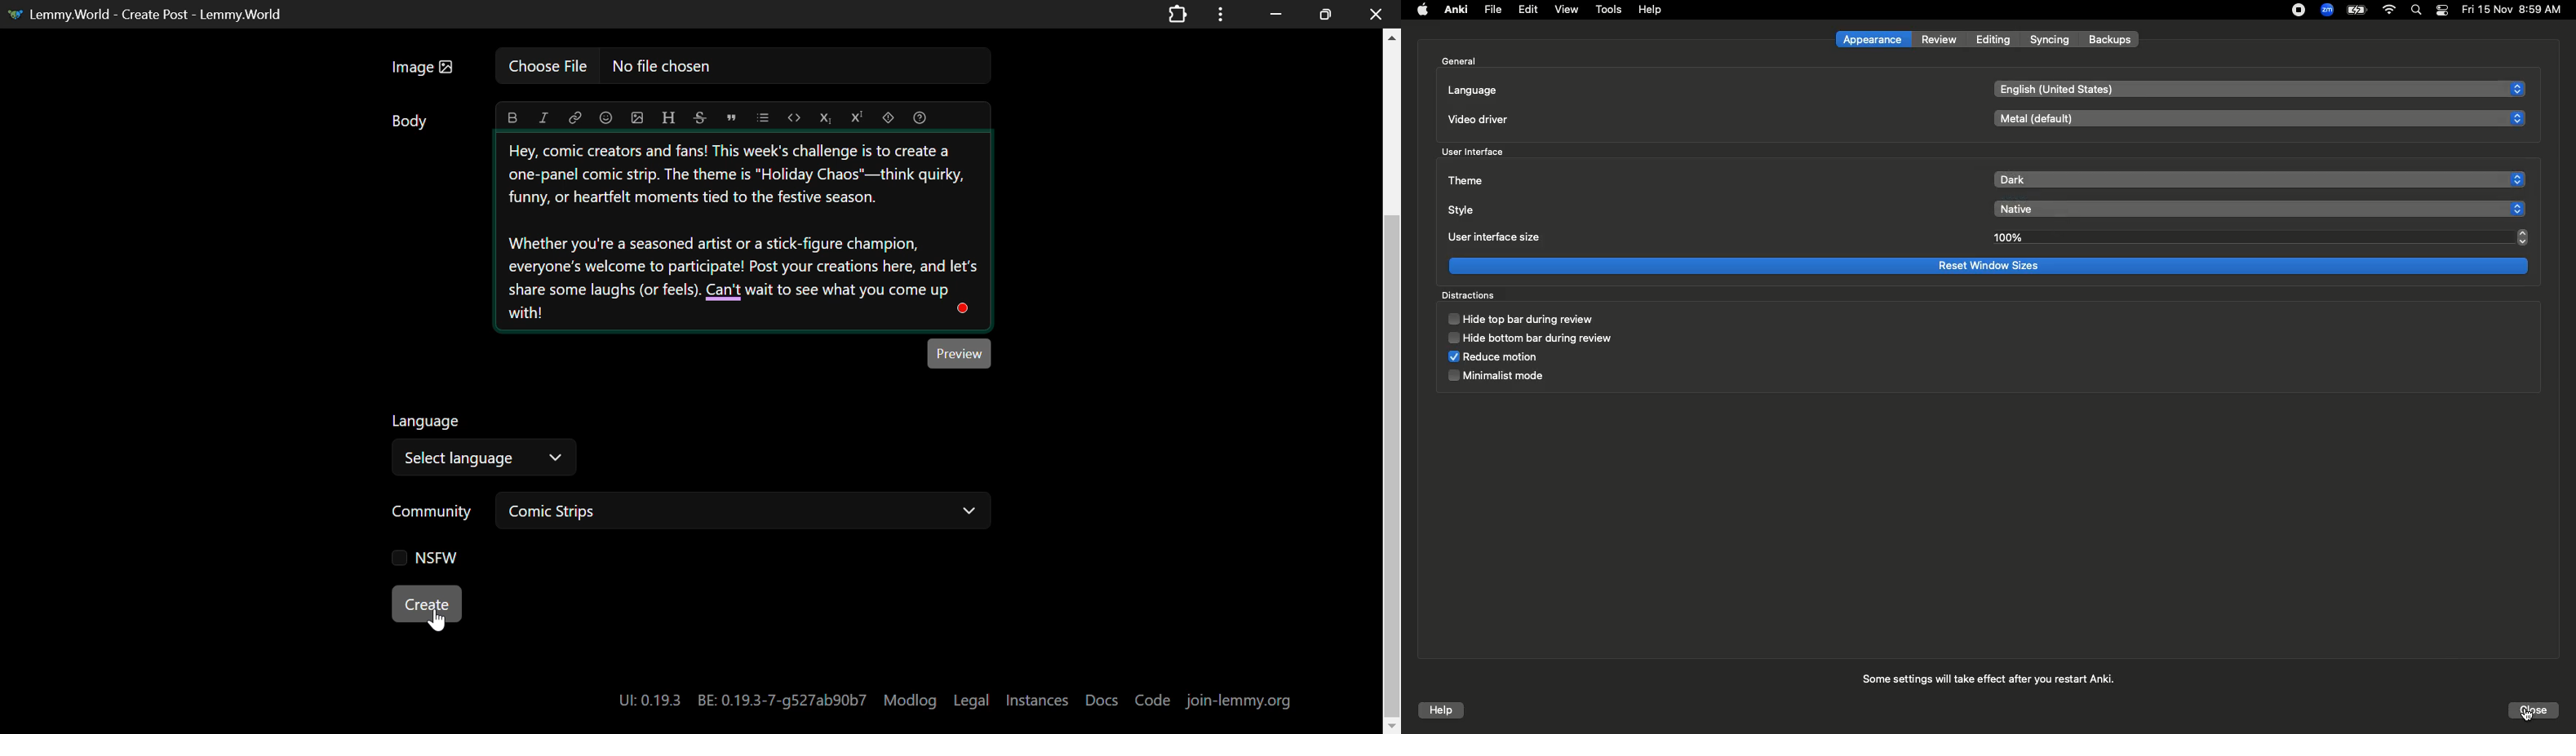 The height and width of the screenshot is (756, 2576). What do you see at coordinates (575, 118) in the screenshot?
I see `link` at bounding box center [575, 118].